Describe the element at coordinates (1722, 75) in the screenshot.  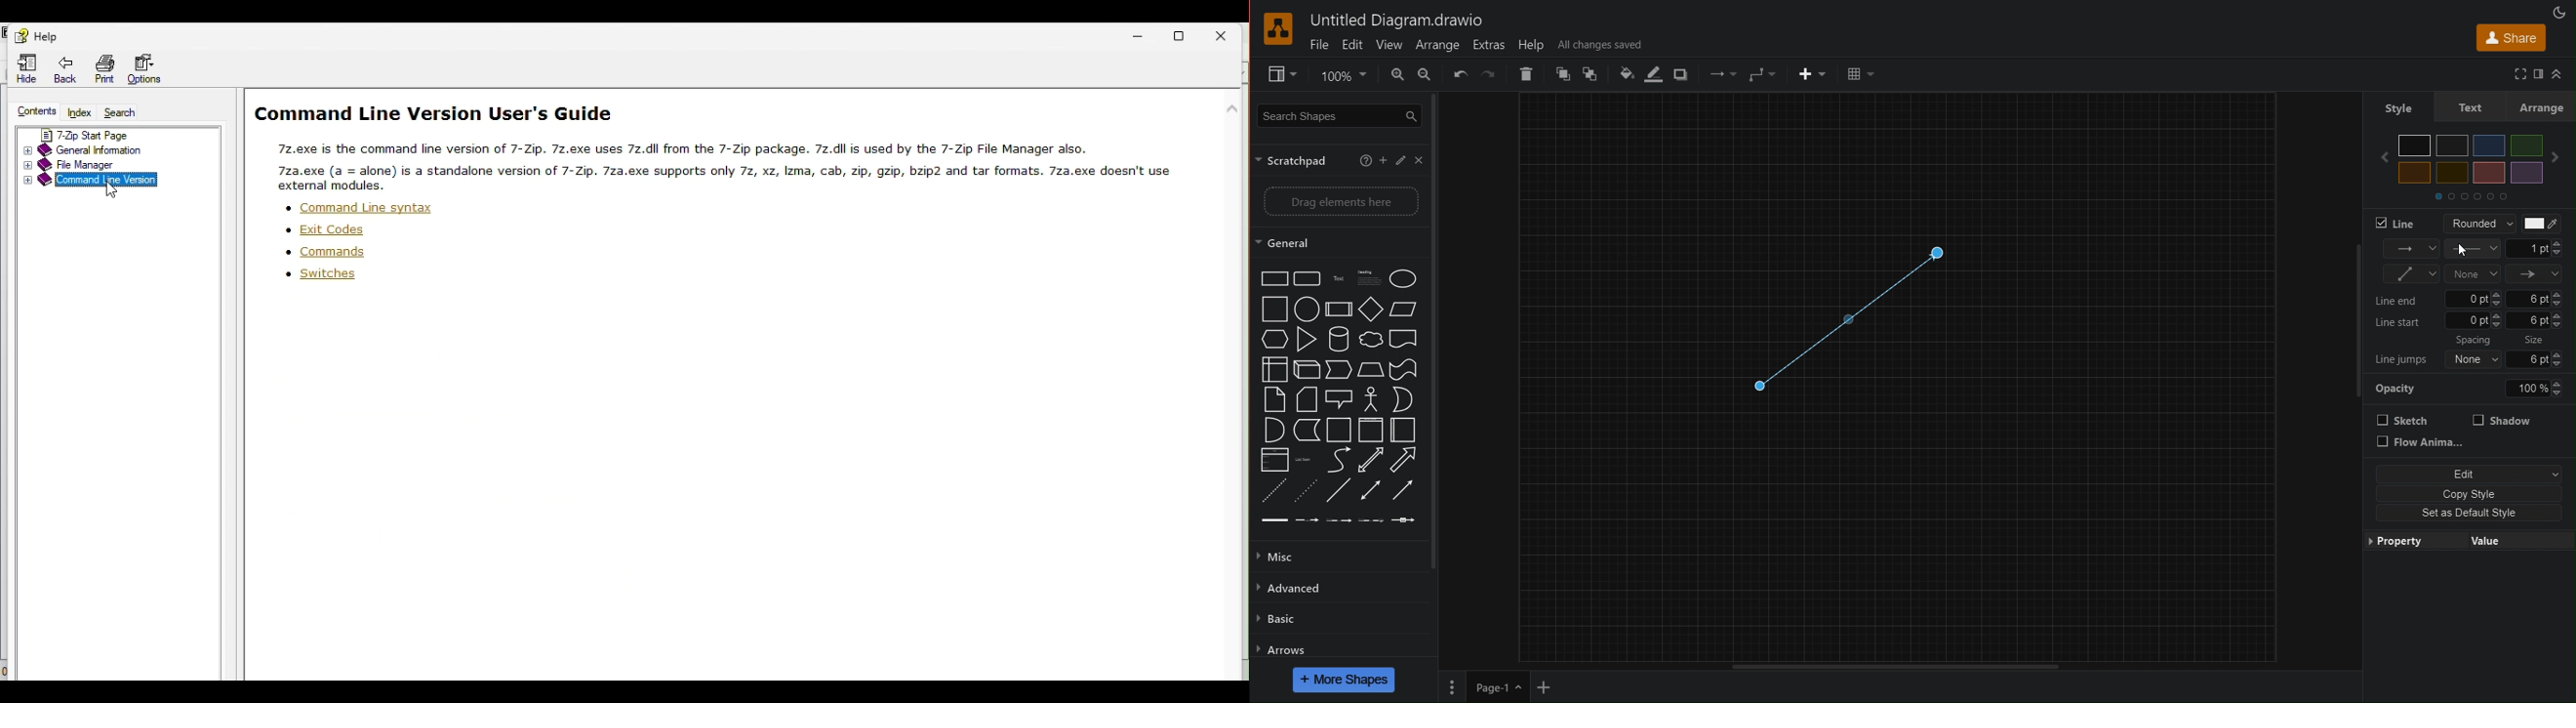
I see `Waypoint` at that location.